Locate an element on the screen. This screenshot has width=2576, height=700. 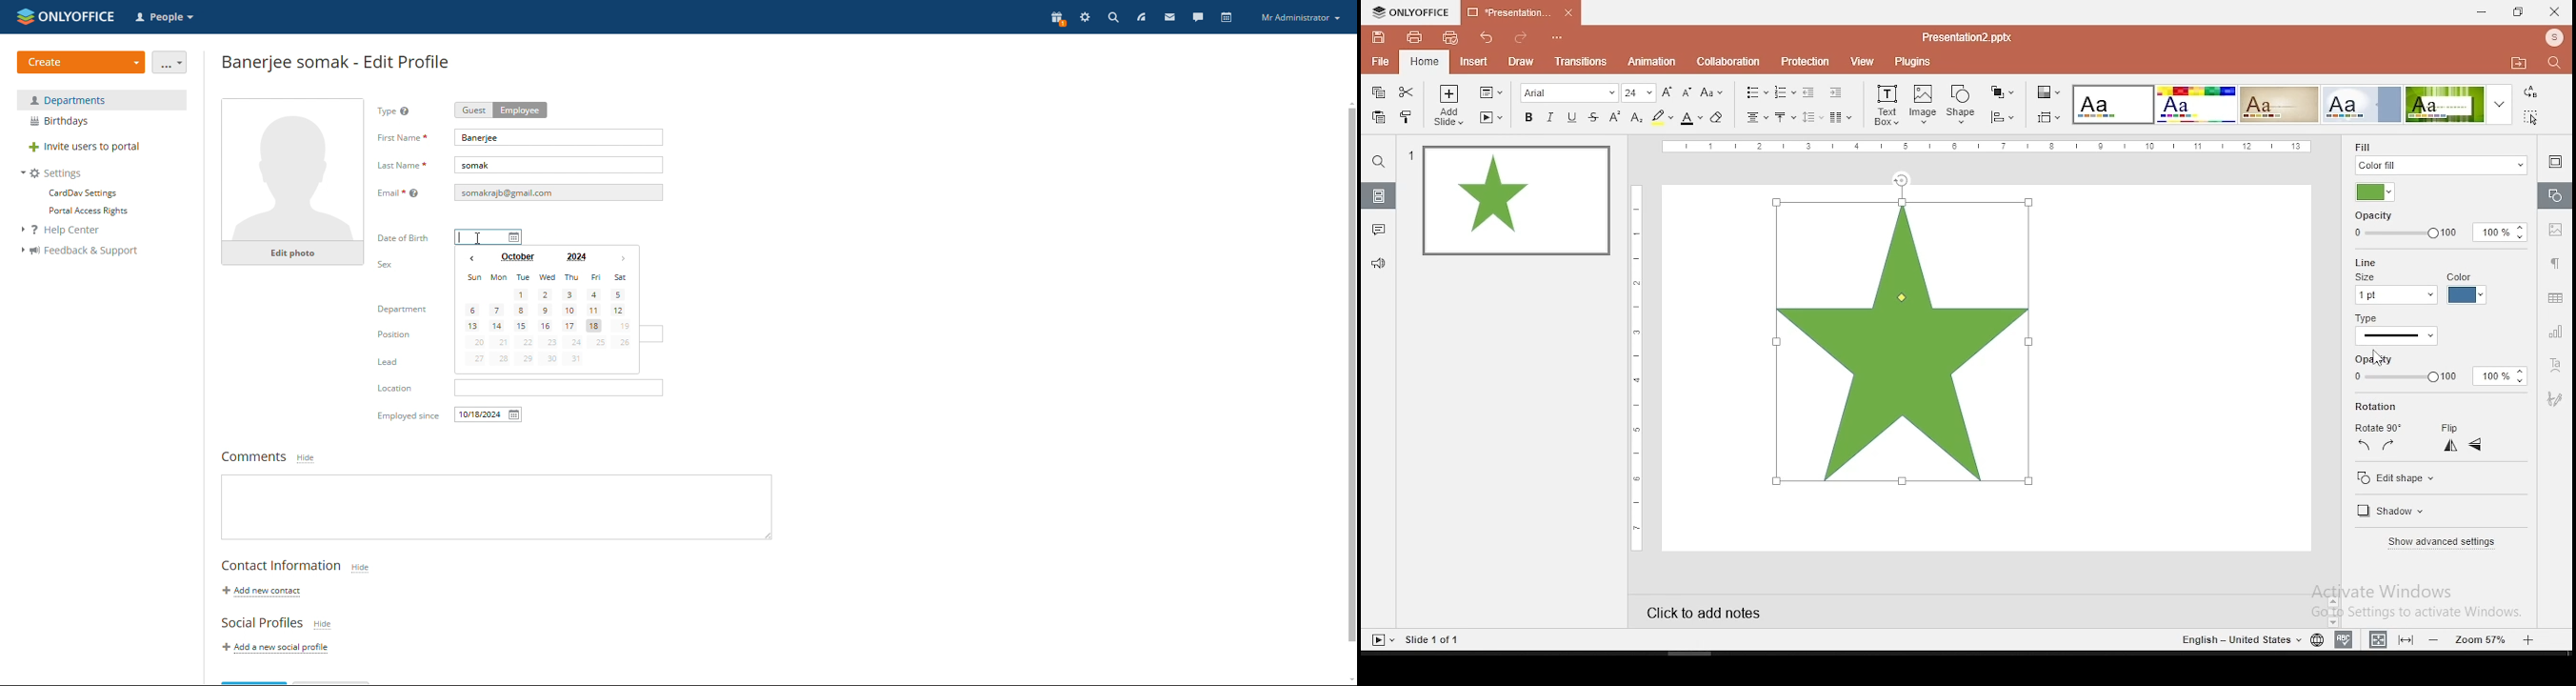
shadow is located at coordinates (2390, 512).